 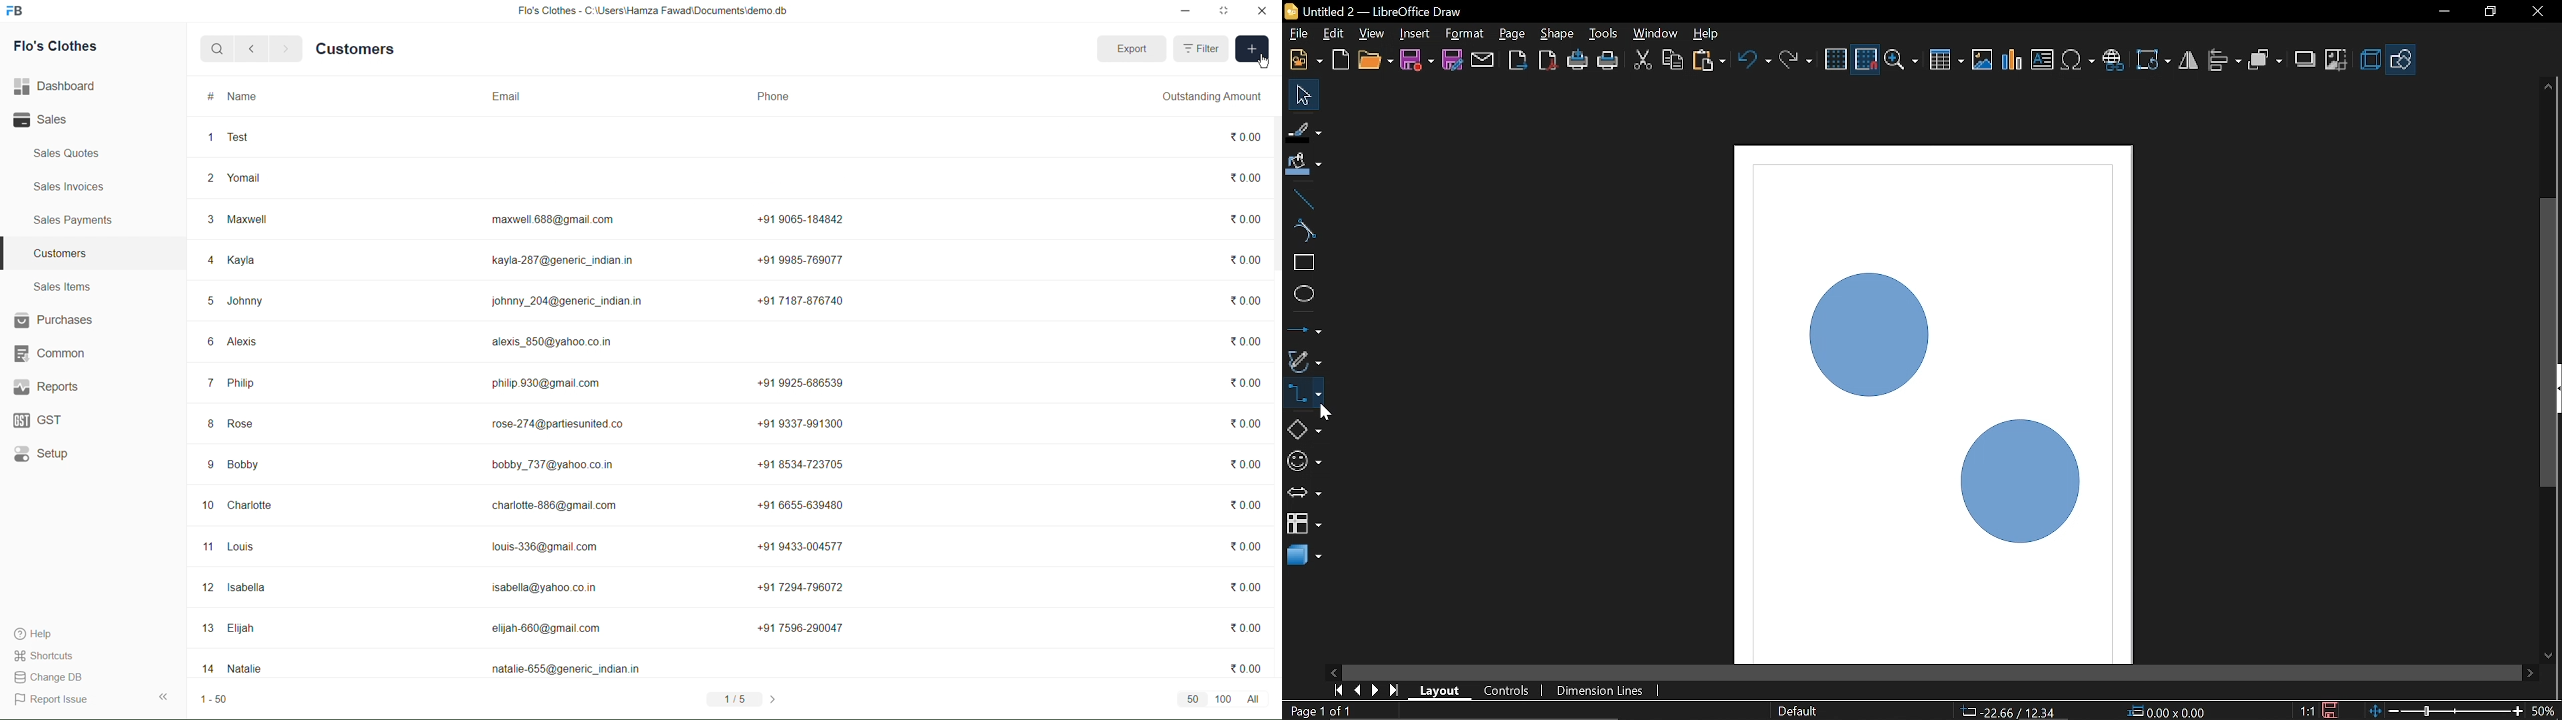 What do you see at coordinates (1304, 95) in the screenshot?
I see `Select` at bounding box center [1304, 95].